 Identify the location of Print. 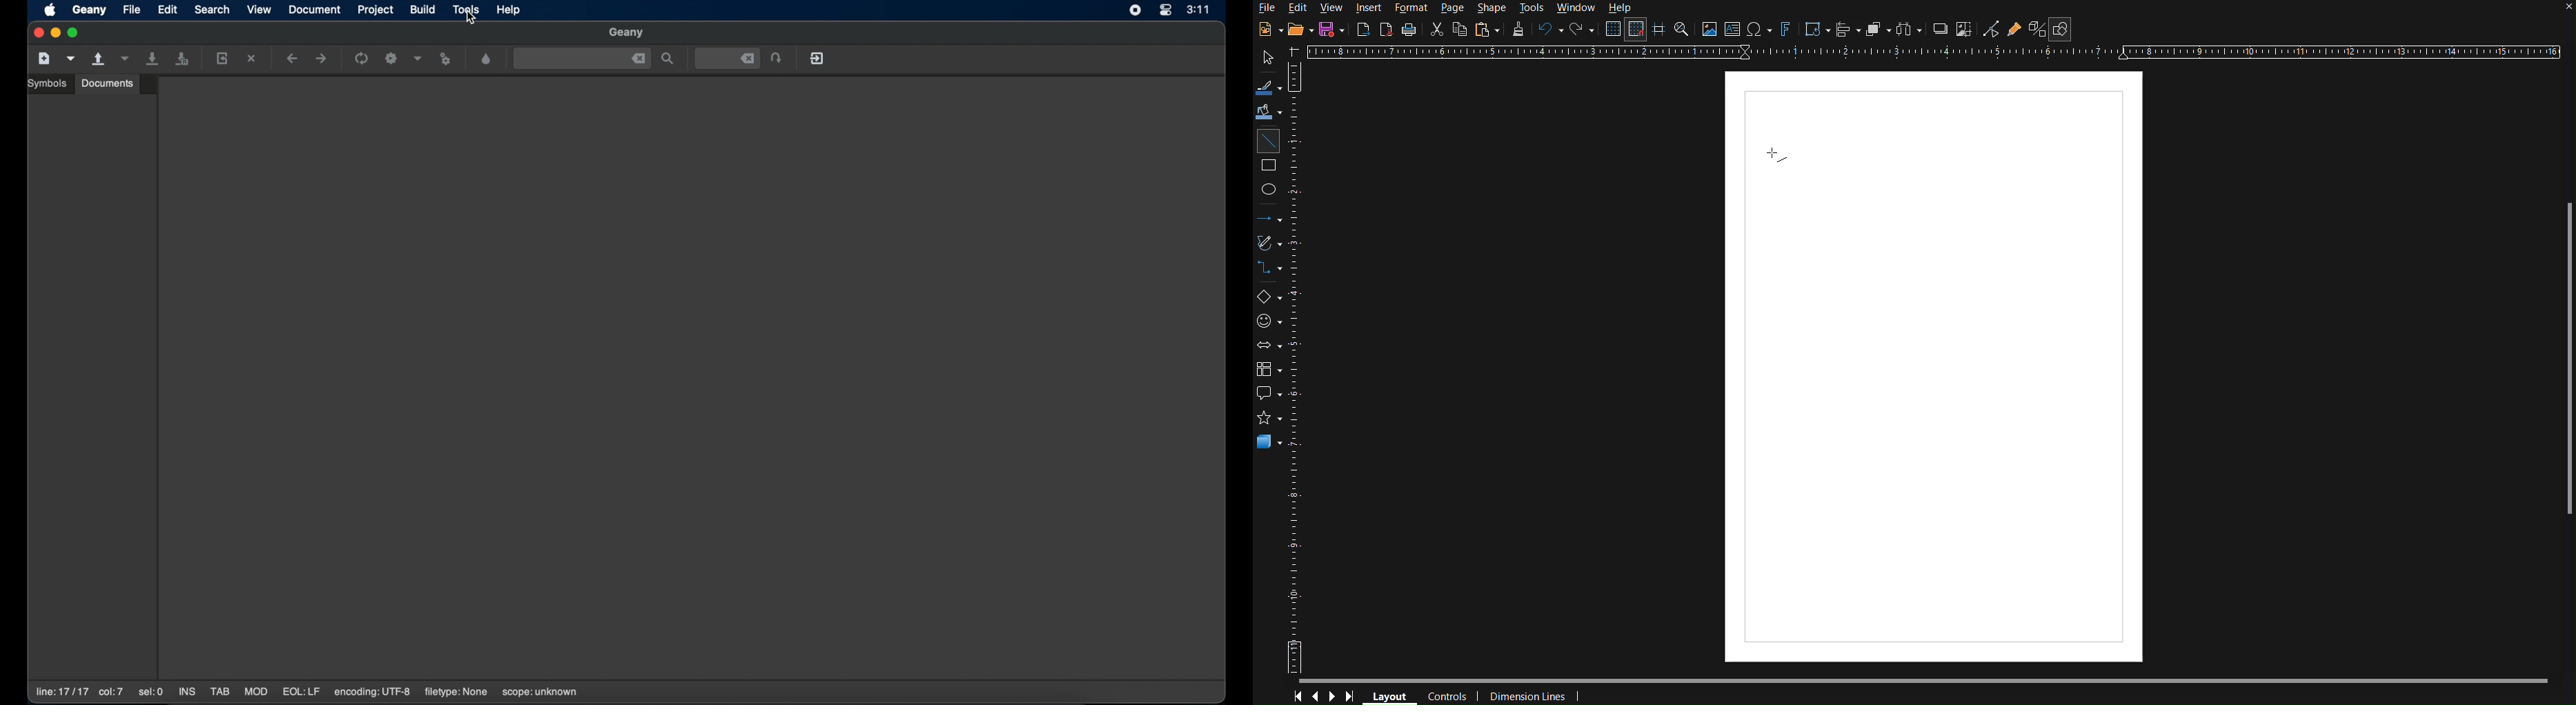
(1411, 30).